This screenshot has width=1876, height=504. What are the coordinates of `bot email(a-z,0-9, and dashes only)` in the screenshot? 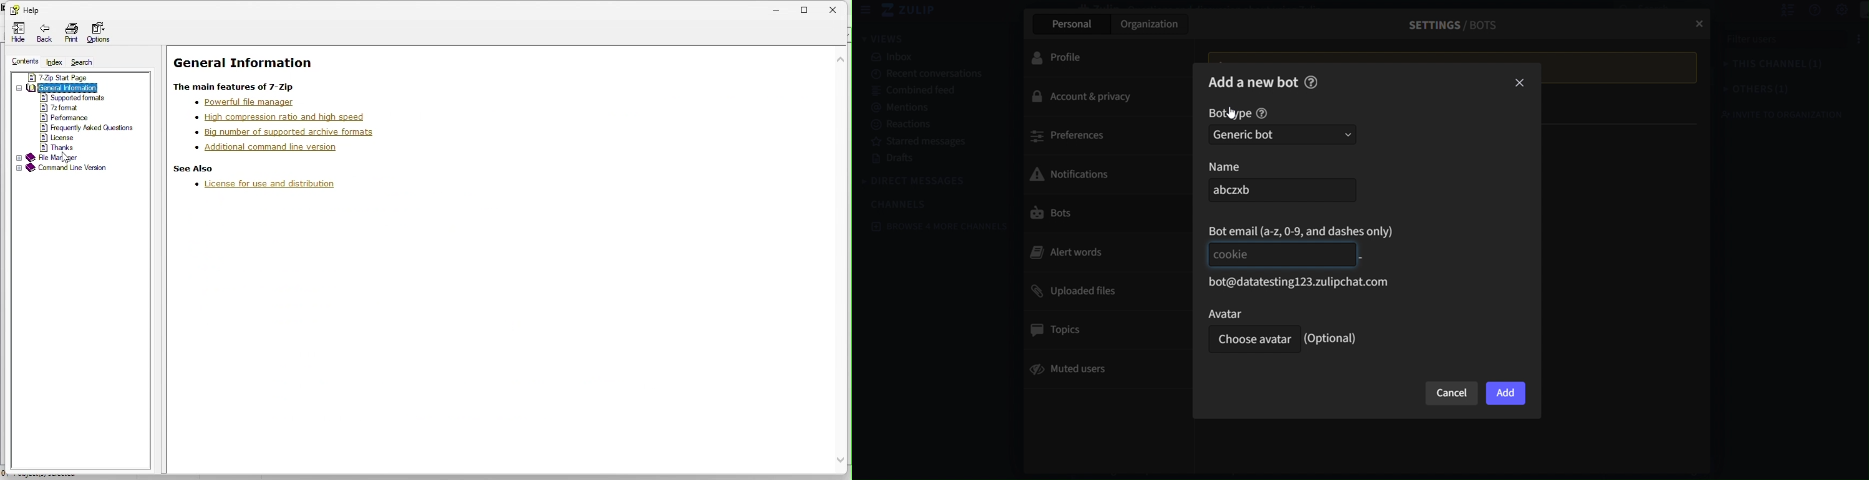 It's located at (1303, 231).